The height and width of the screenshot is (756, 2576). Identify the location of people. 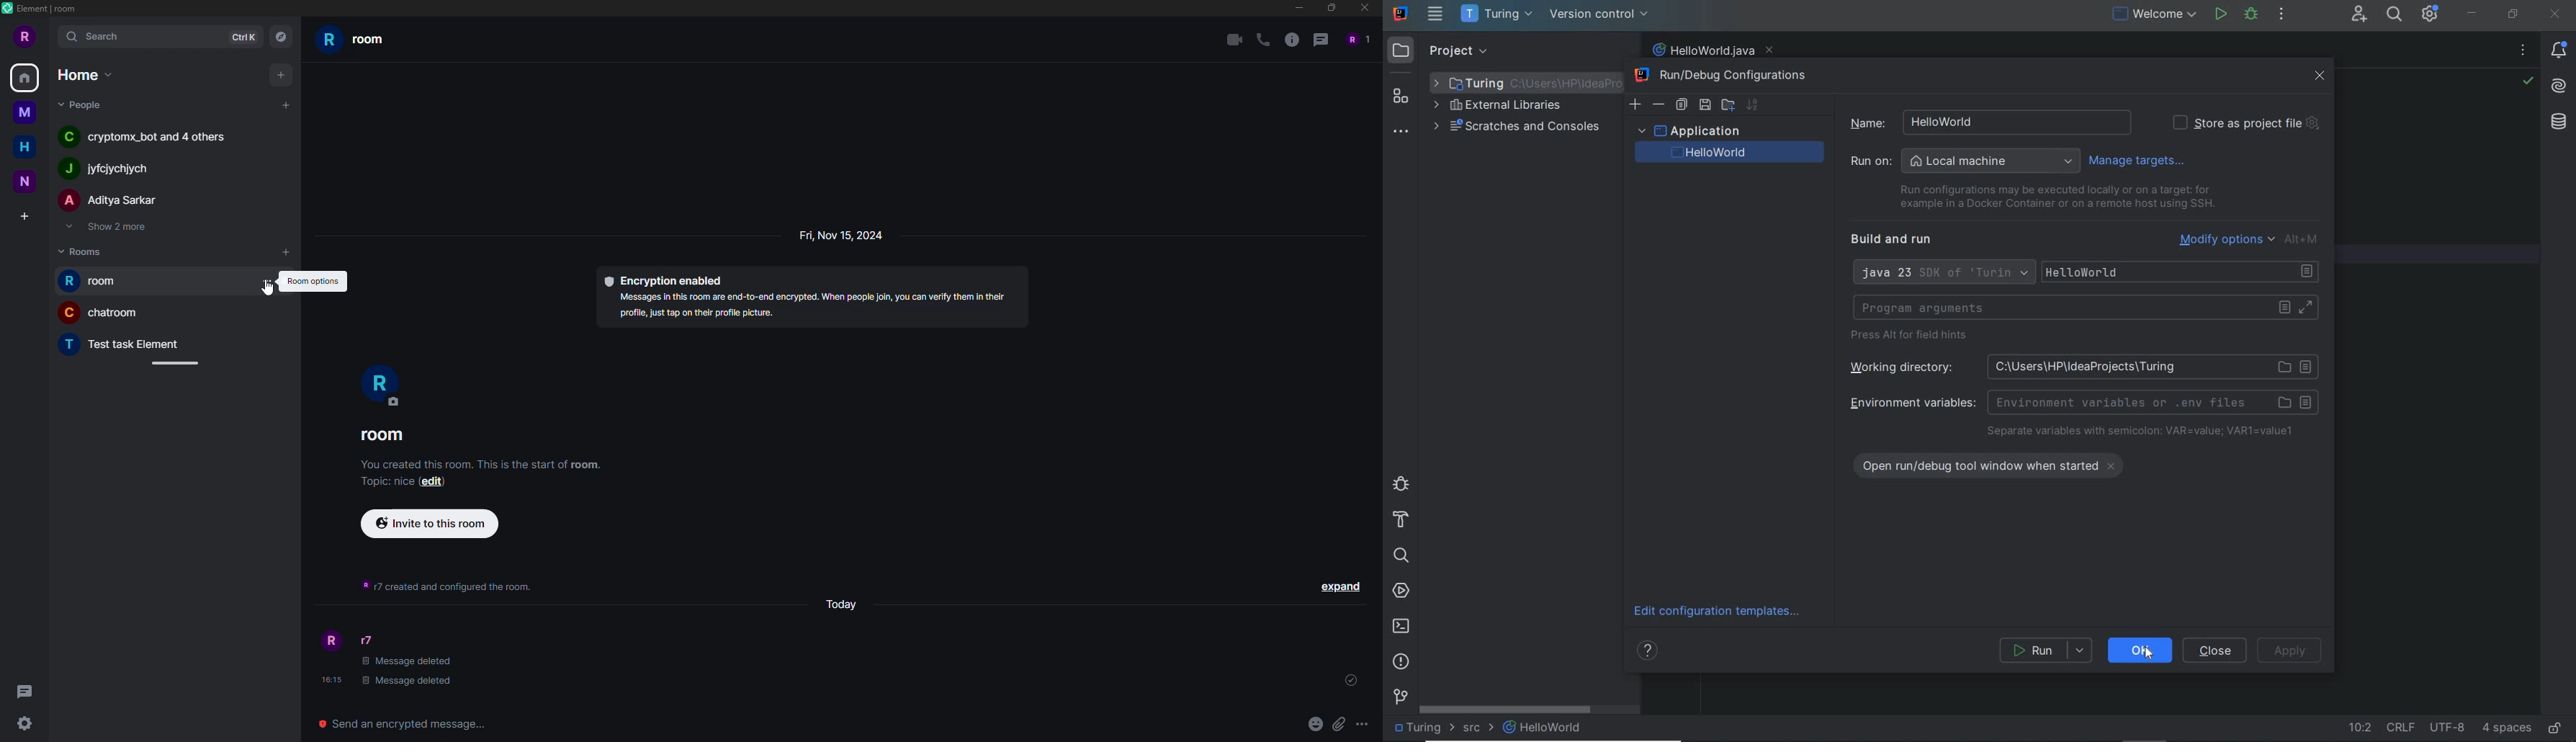
(83, 106).